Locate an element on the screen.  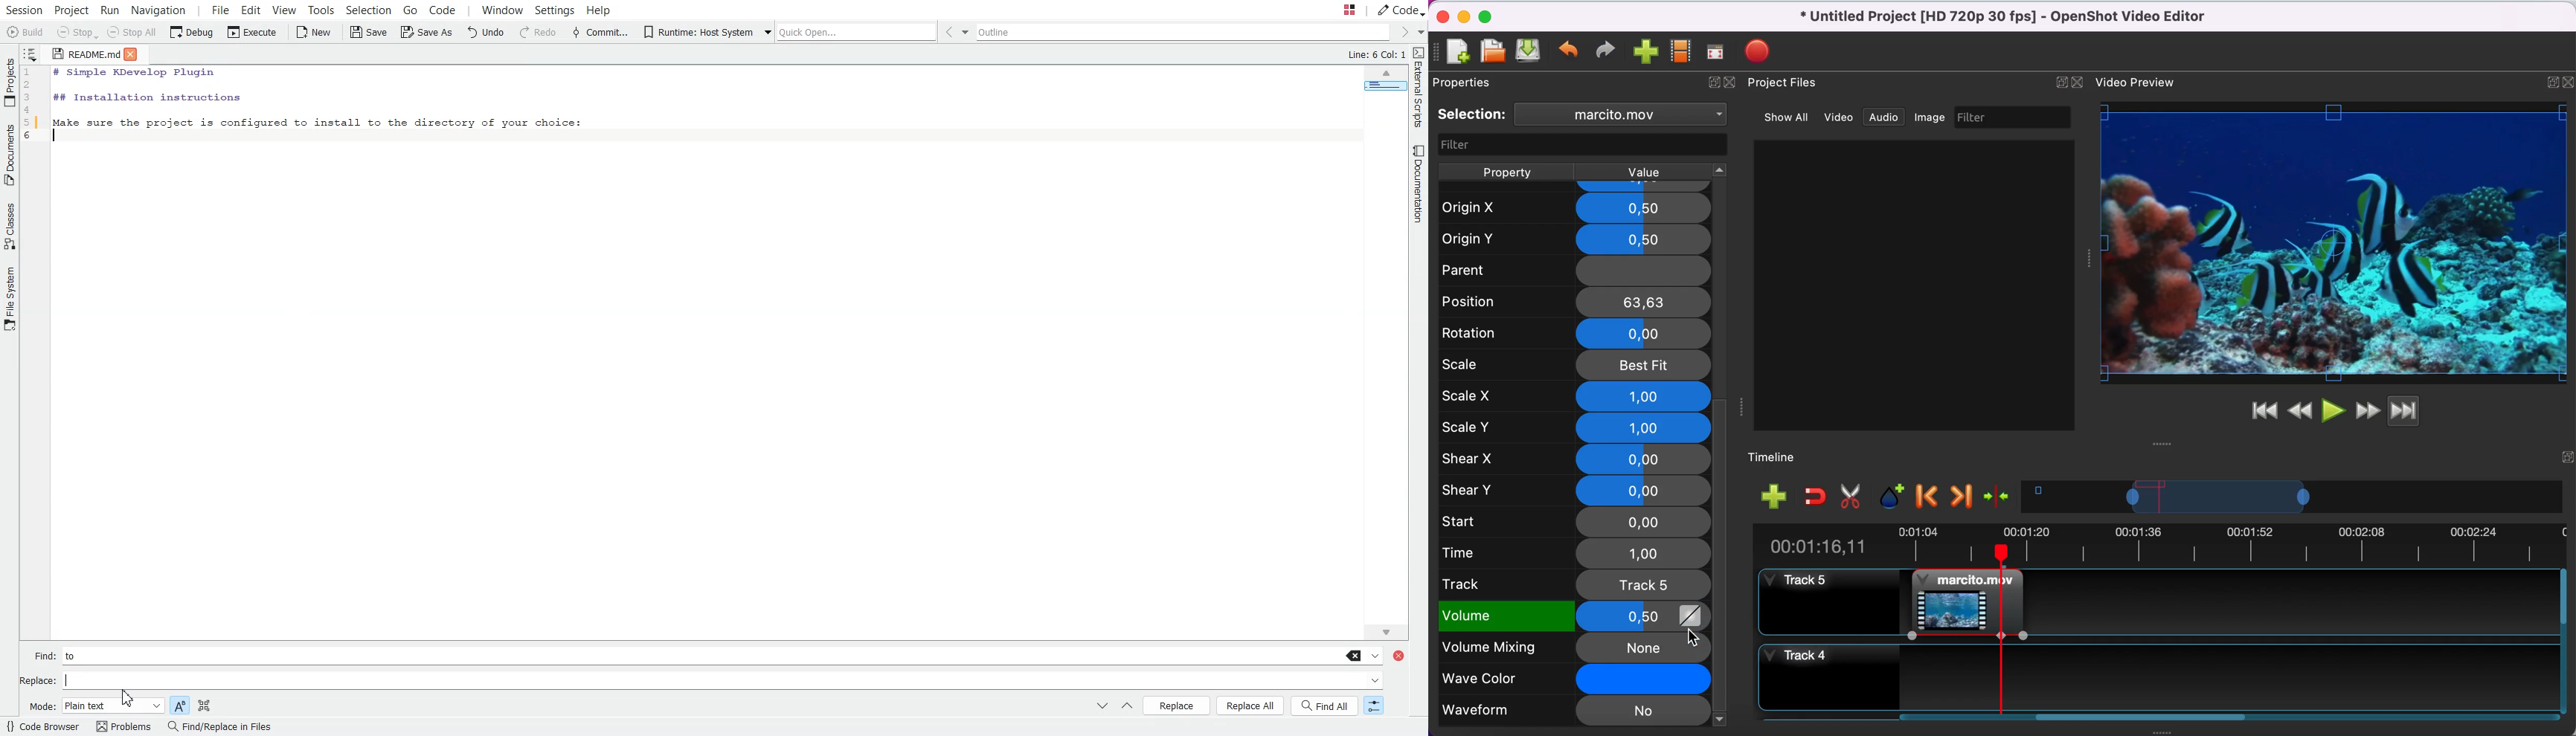
selection is located at coordinates (1473, 115).